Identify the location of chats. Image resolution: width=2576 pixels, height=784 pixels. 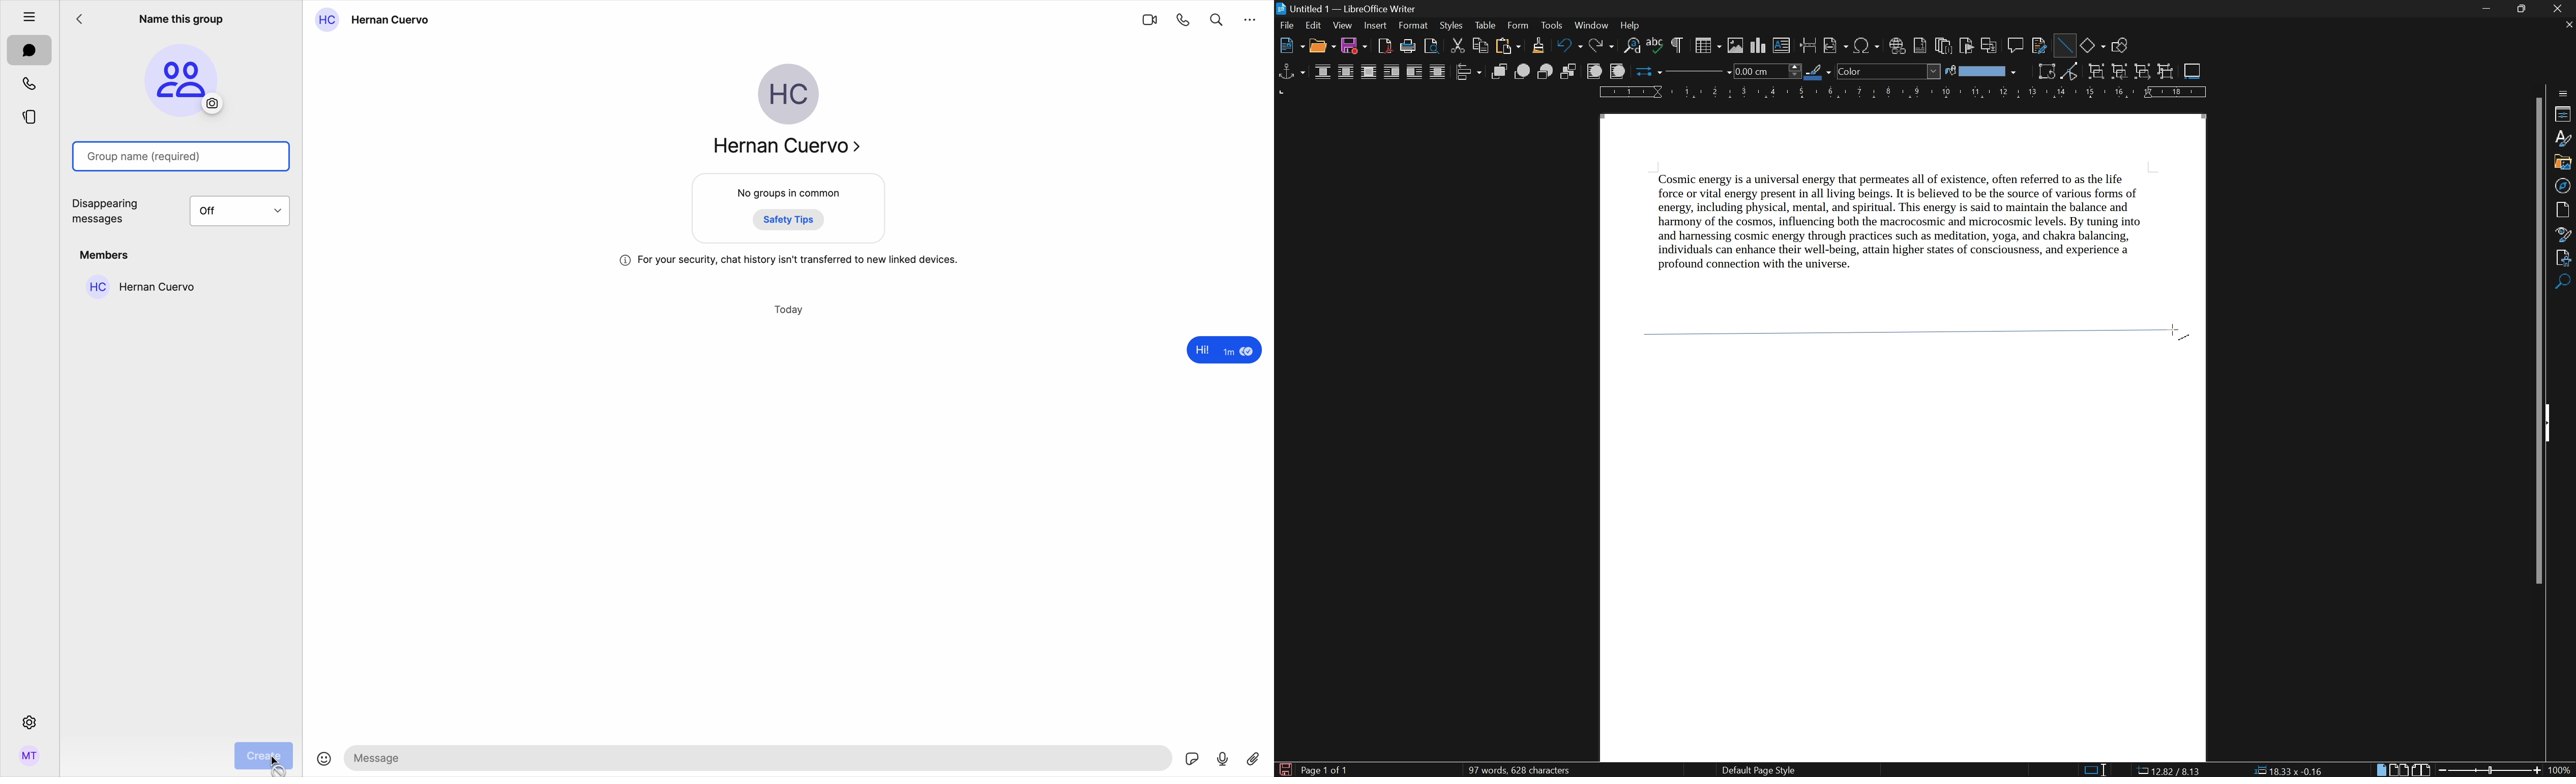
(30, 51).